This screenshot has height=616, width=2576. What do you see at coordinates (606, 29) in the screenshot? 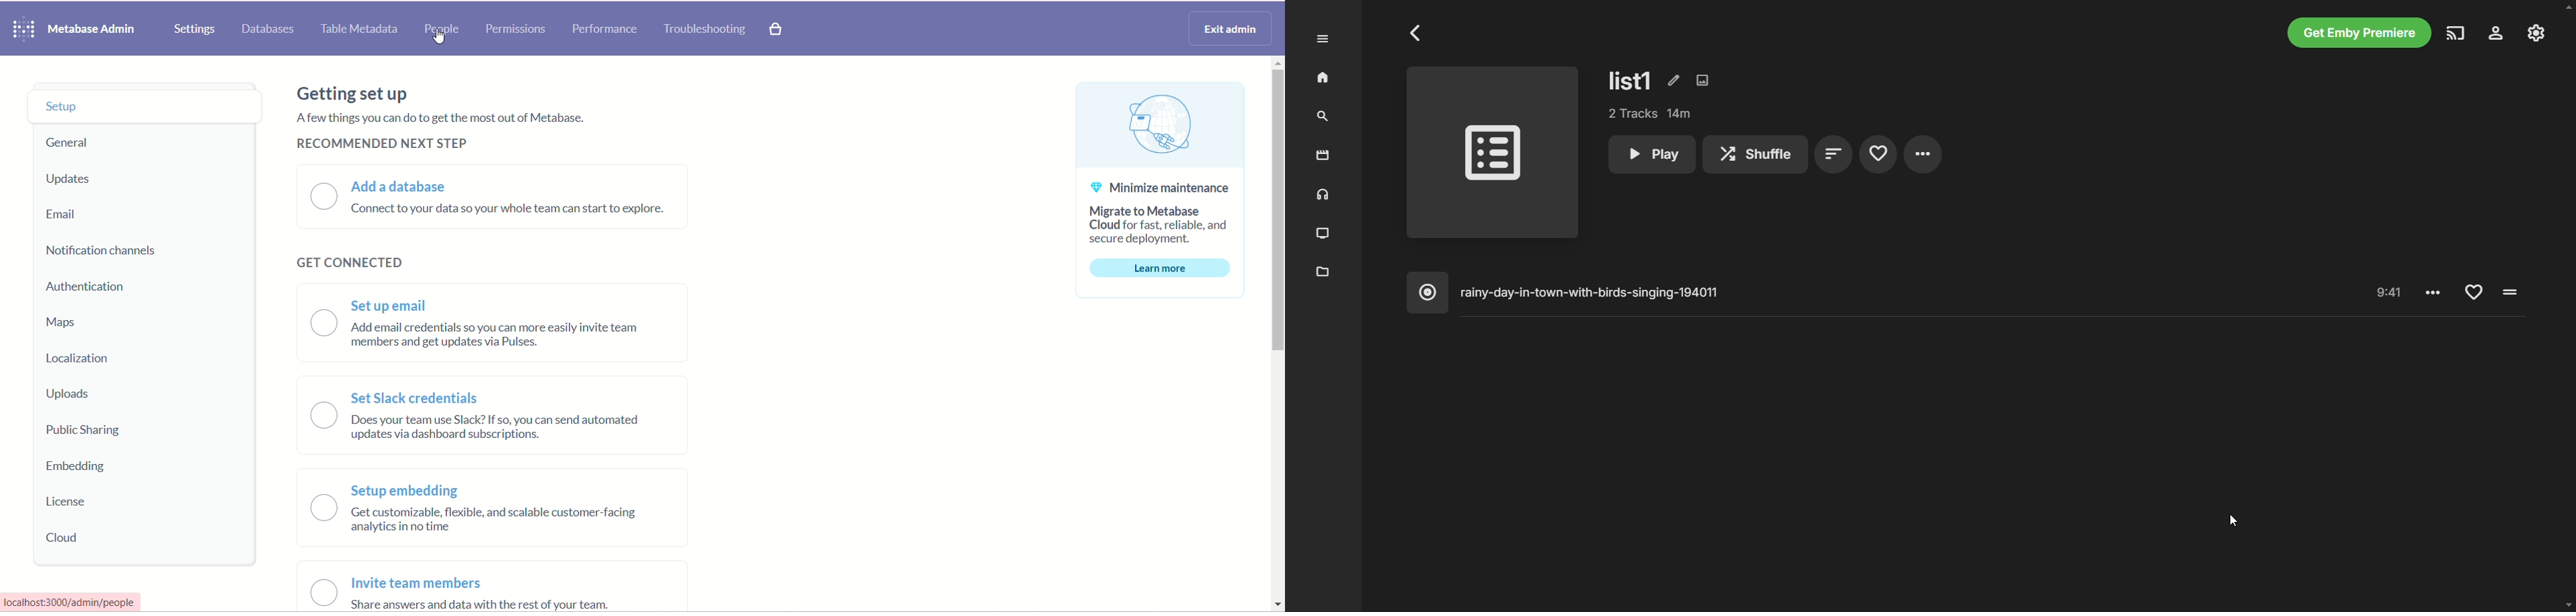
I see `performances` at bounding box center [606, 29].